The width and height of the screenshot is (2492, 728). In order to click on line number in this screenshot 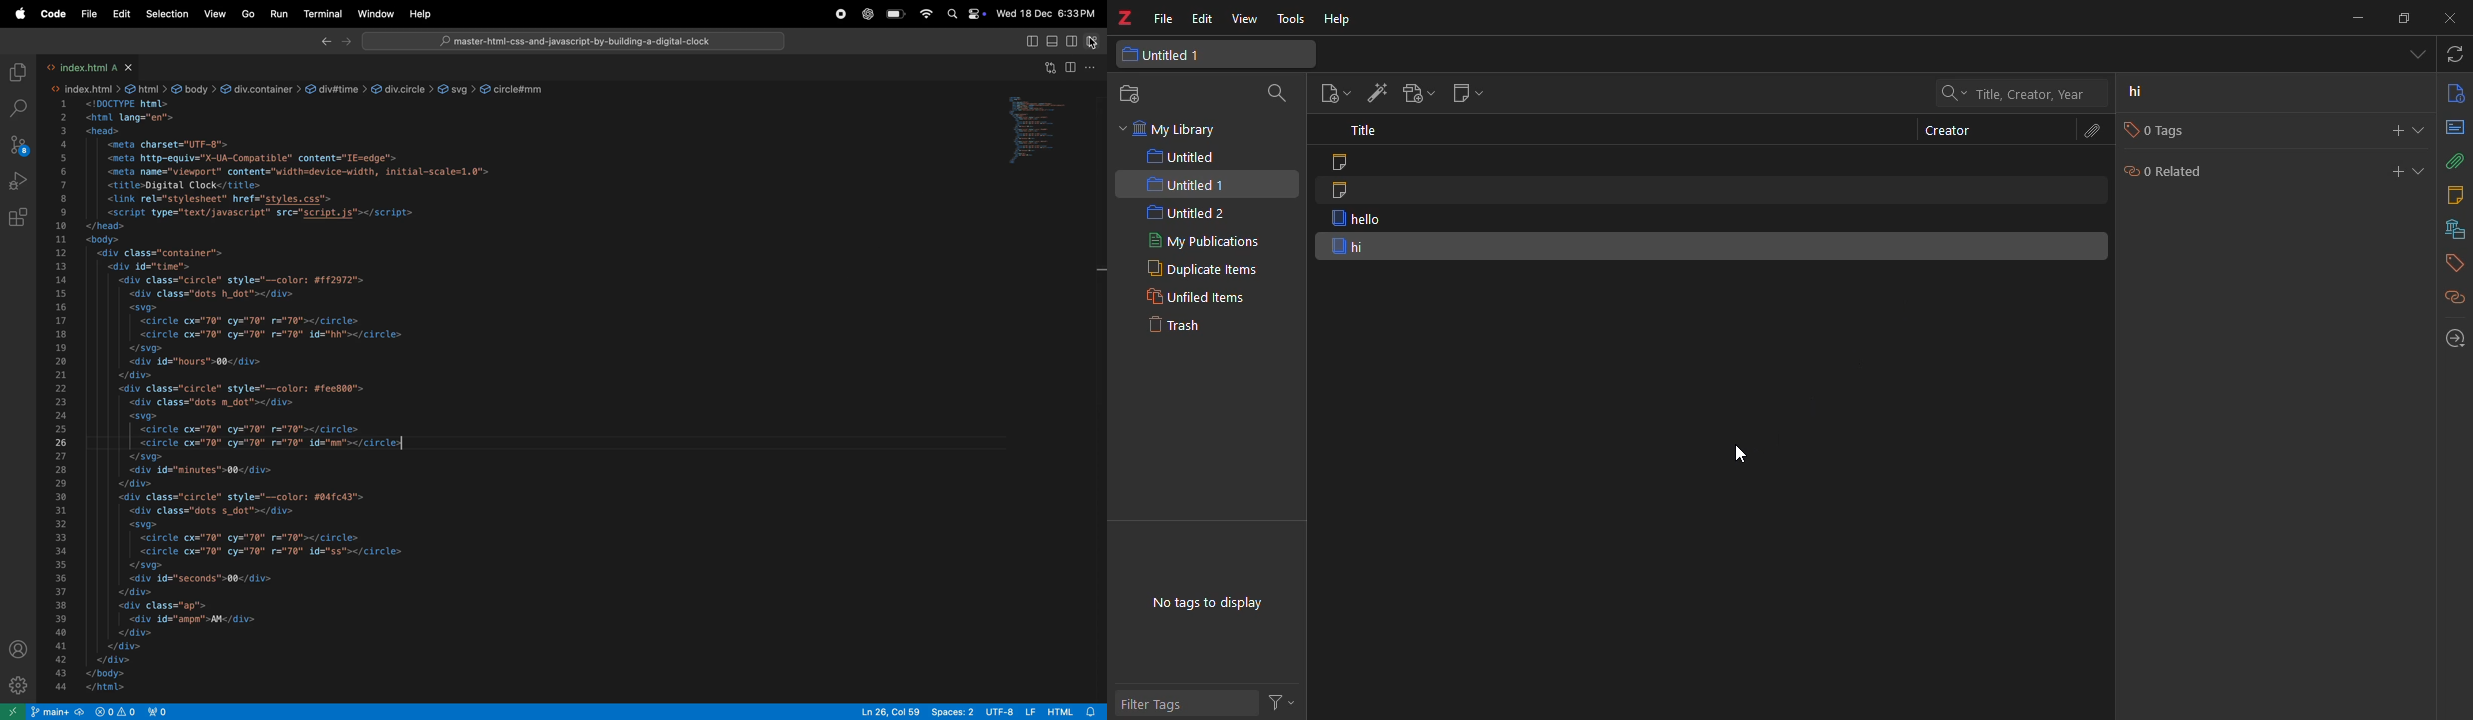, I will do `click(60, 398)`.